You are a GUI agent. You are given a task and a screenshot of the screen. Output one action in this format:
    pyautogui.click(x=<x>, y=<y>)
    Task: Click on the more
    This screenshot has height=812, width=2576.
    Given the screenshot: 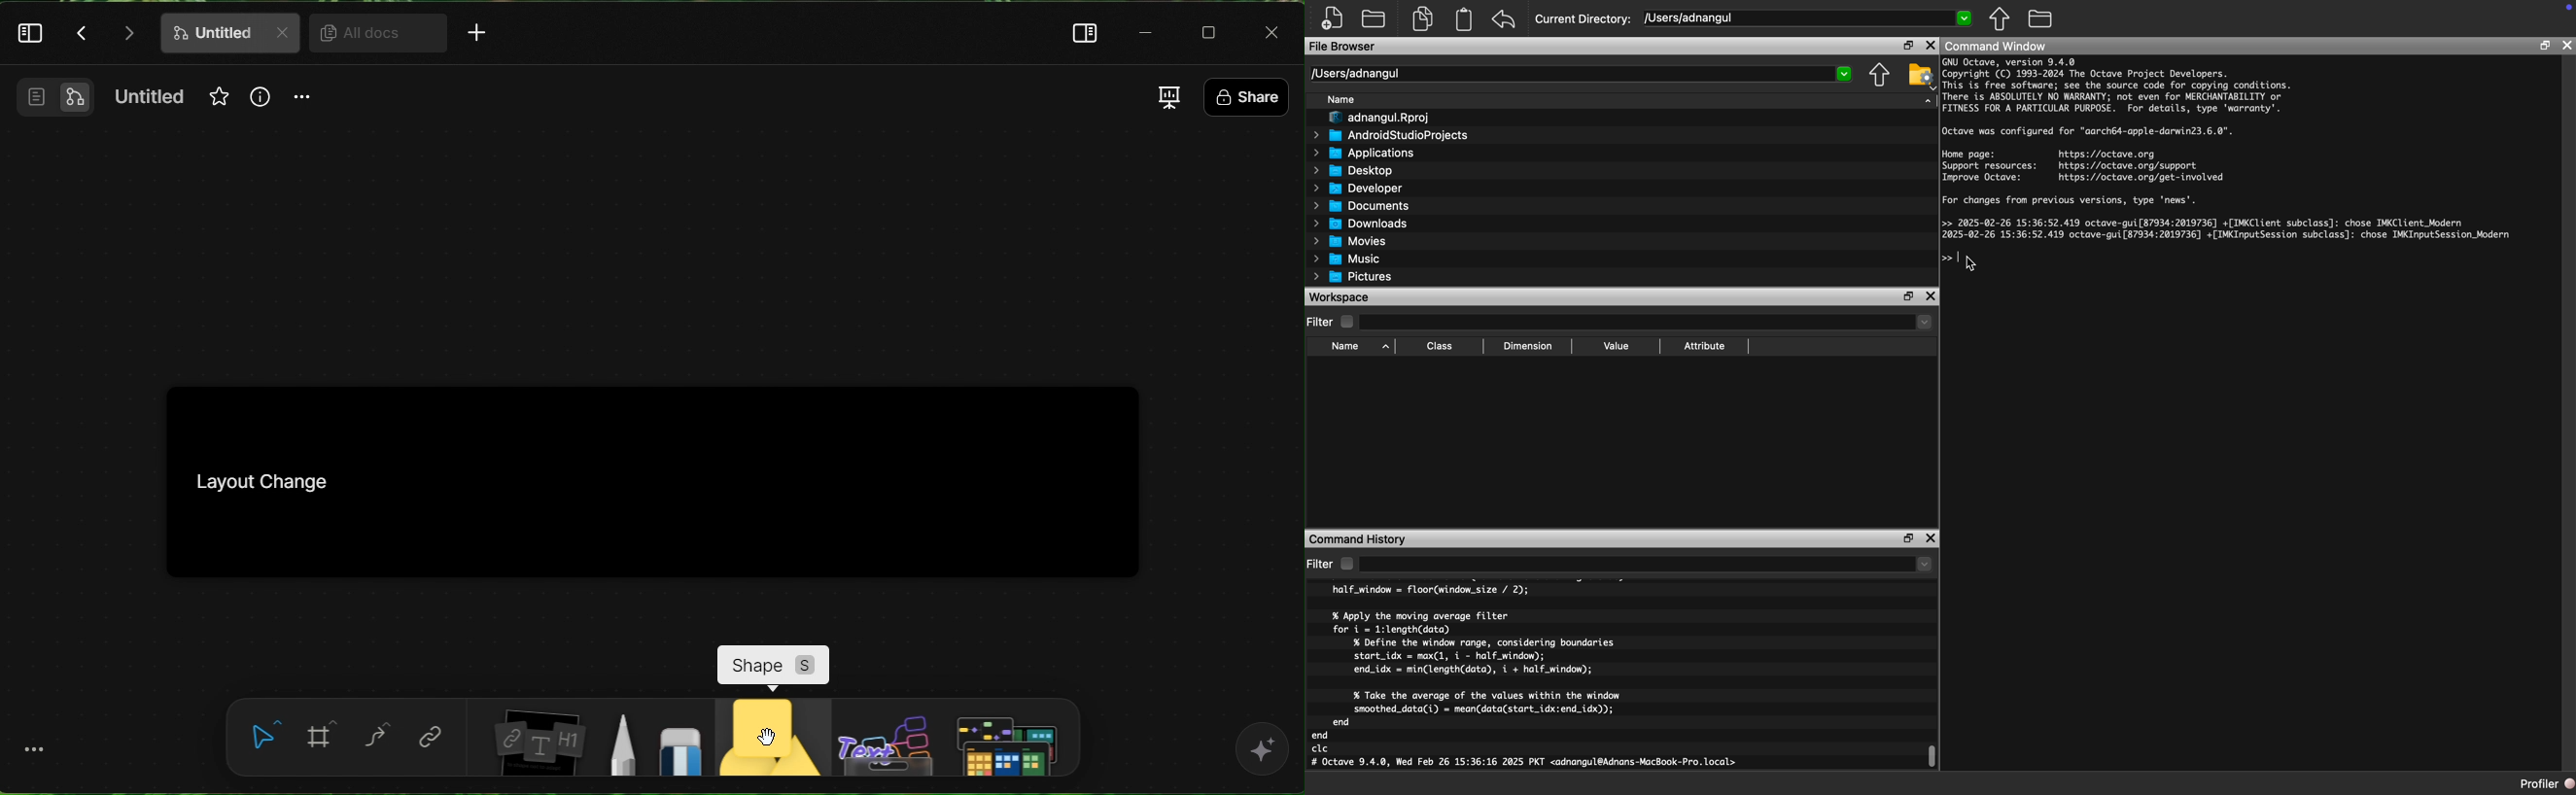 What is the action you would take?
    pyautogui.click(x=303, y=103)
    